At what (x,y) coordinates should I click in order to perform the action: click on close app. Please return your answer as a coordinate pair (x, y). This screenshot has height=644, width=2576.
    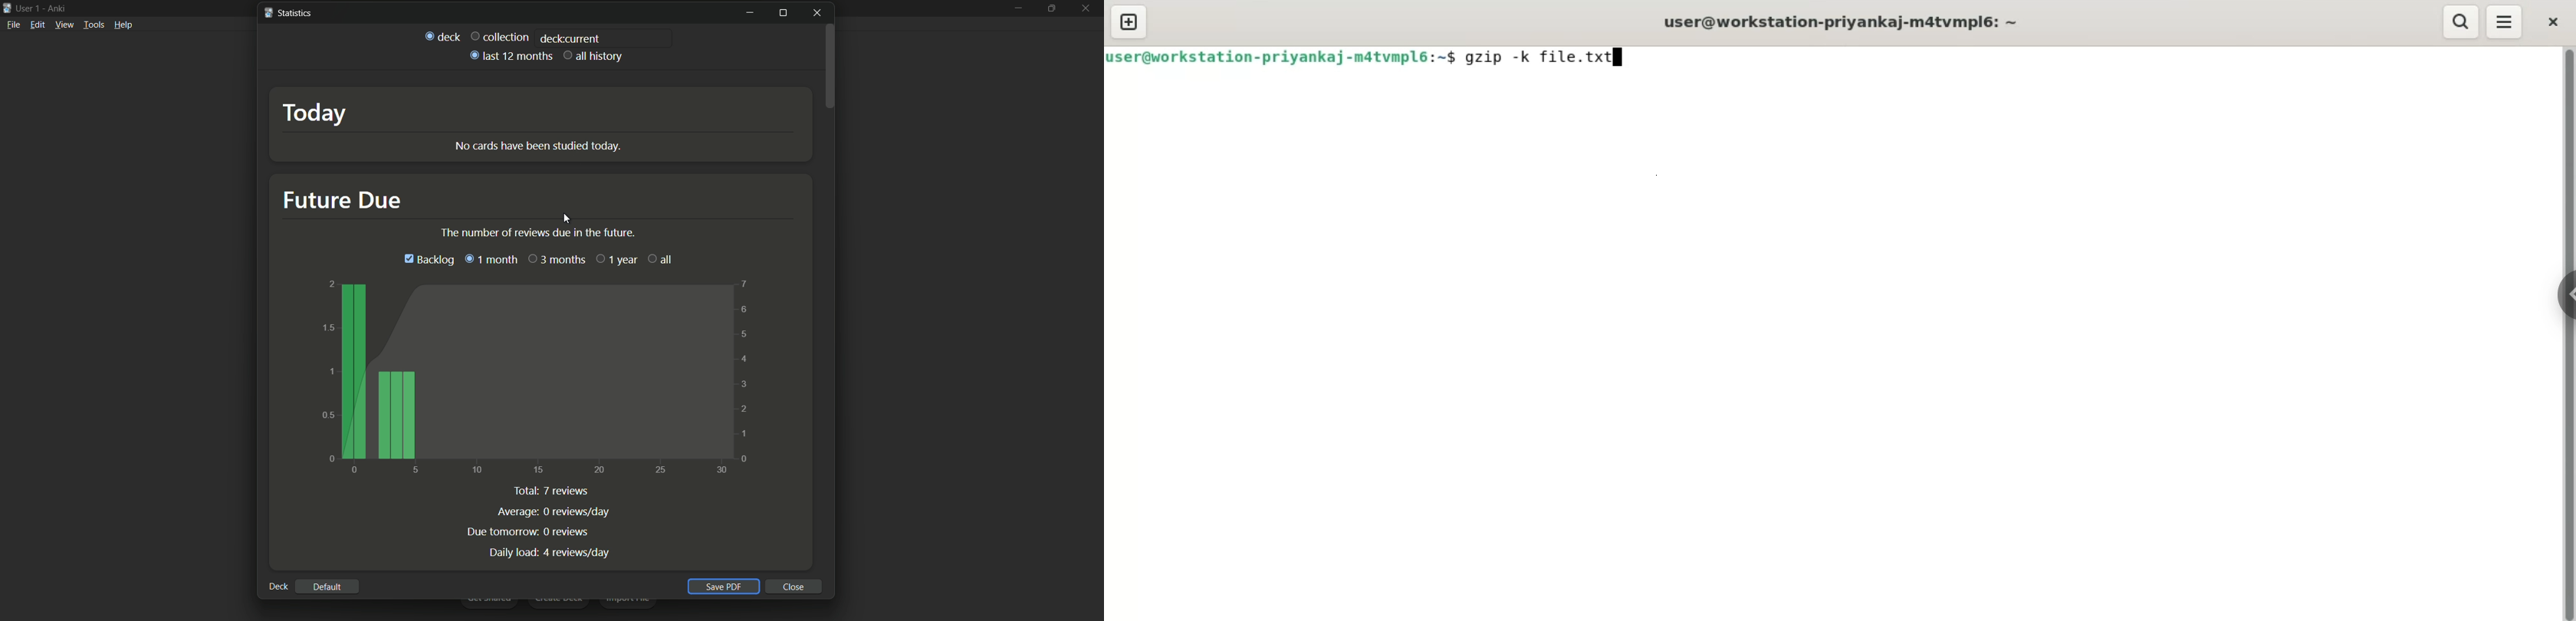
    Looking at the image, I should click on (1087, 9).